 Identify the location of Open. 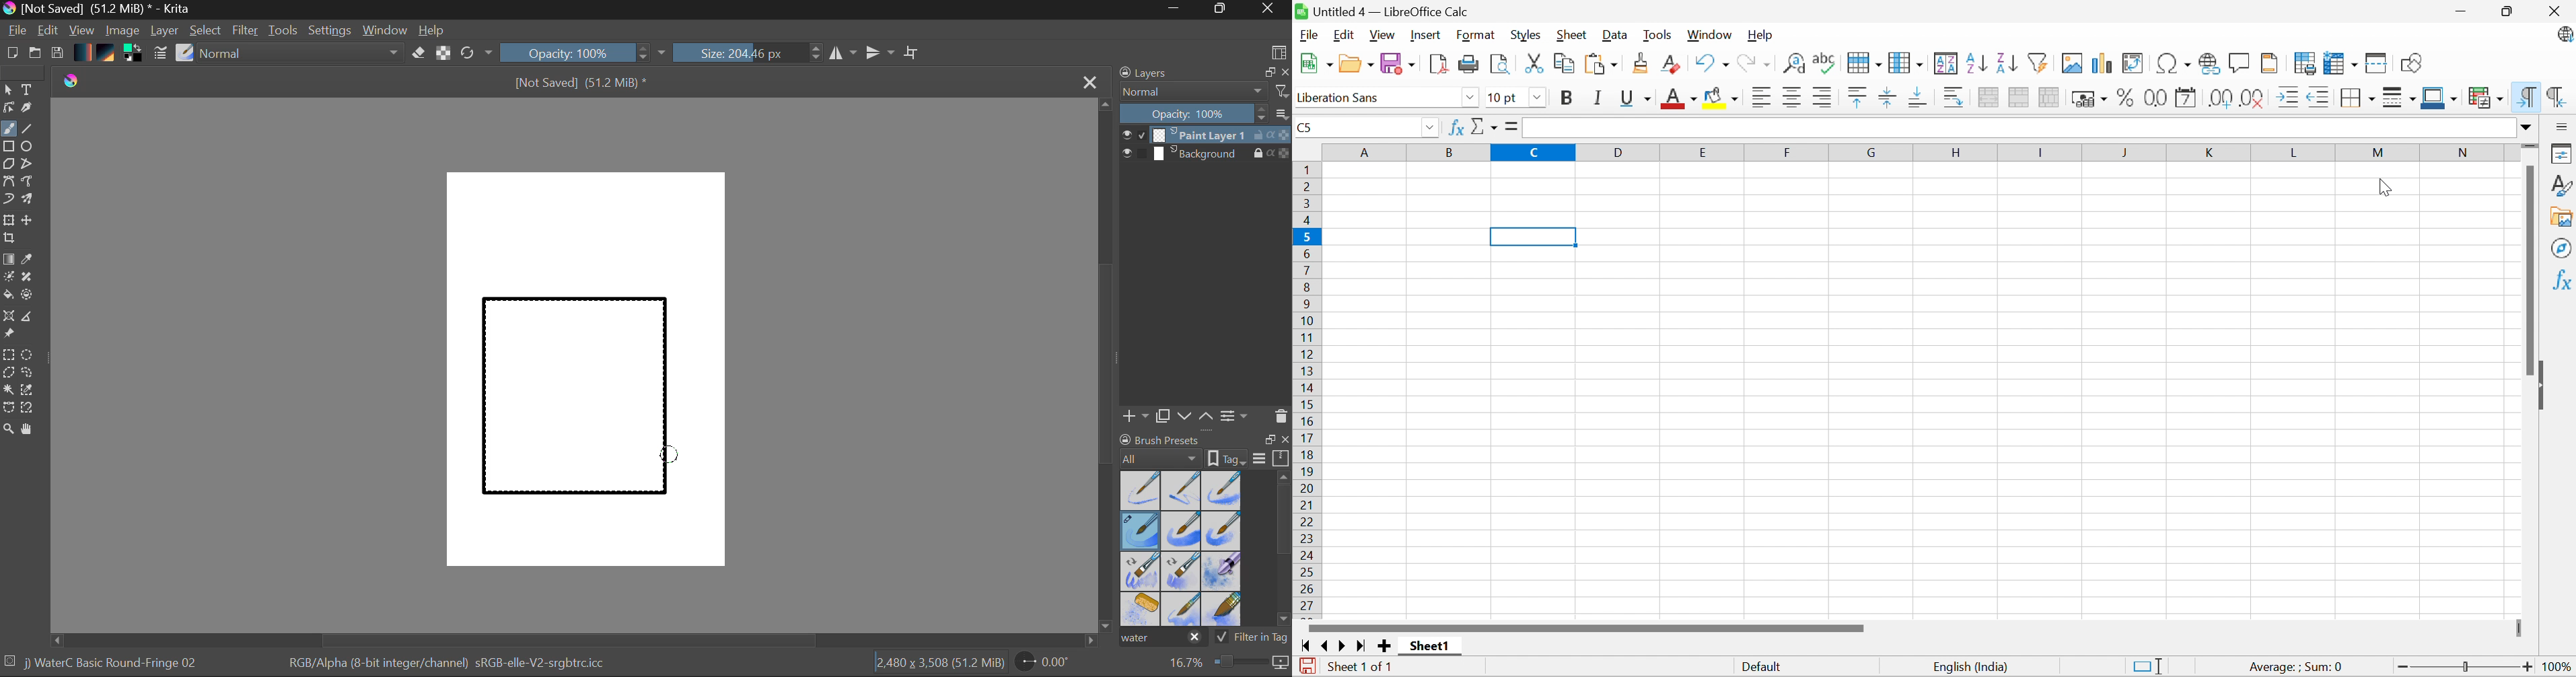
(36, 55).